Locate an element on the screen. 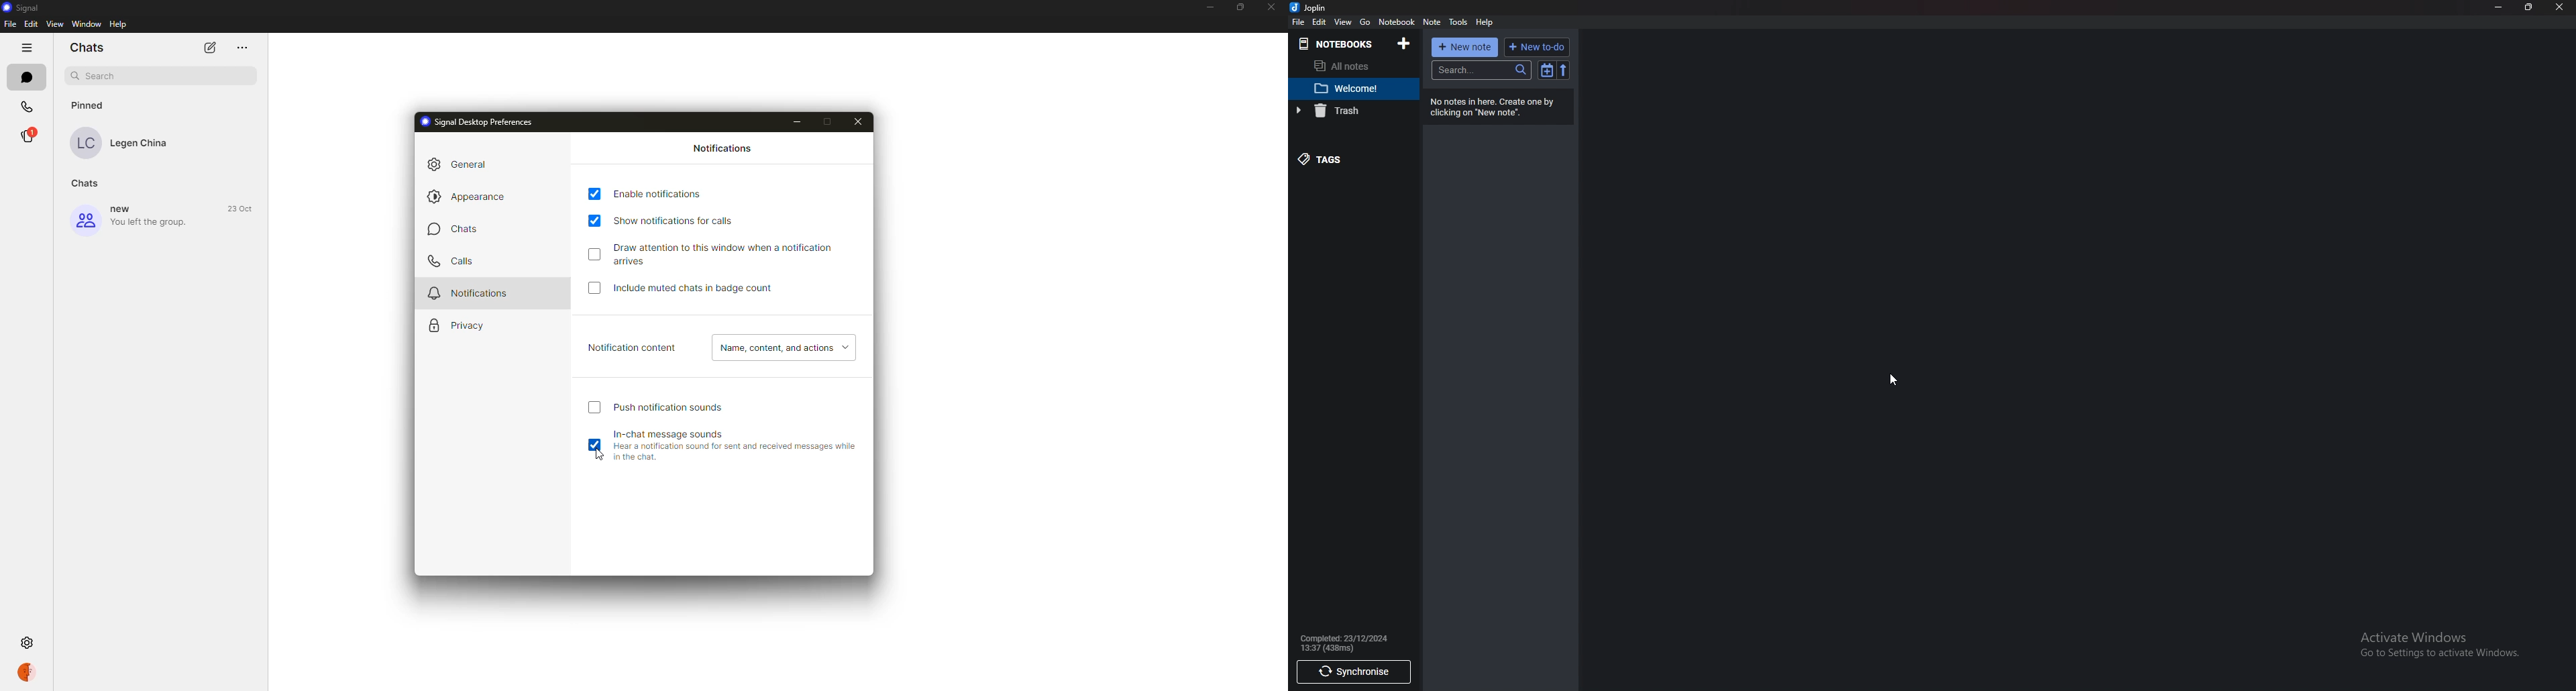 This screenshot has width=2576, height=700. search is located at coordinates (1481, 70).